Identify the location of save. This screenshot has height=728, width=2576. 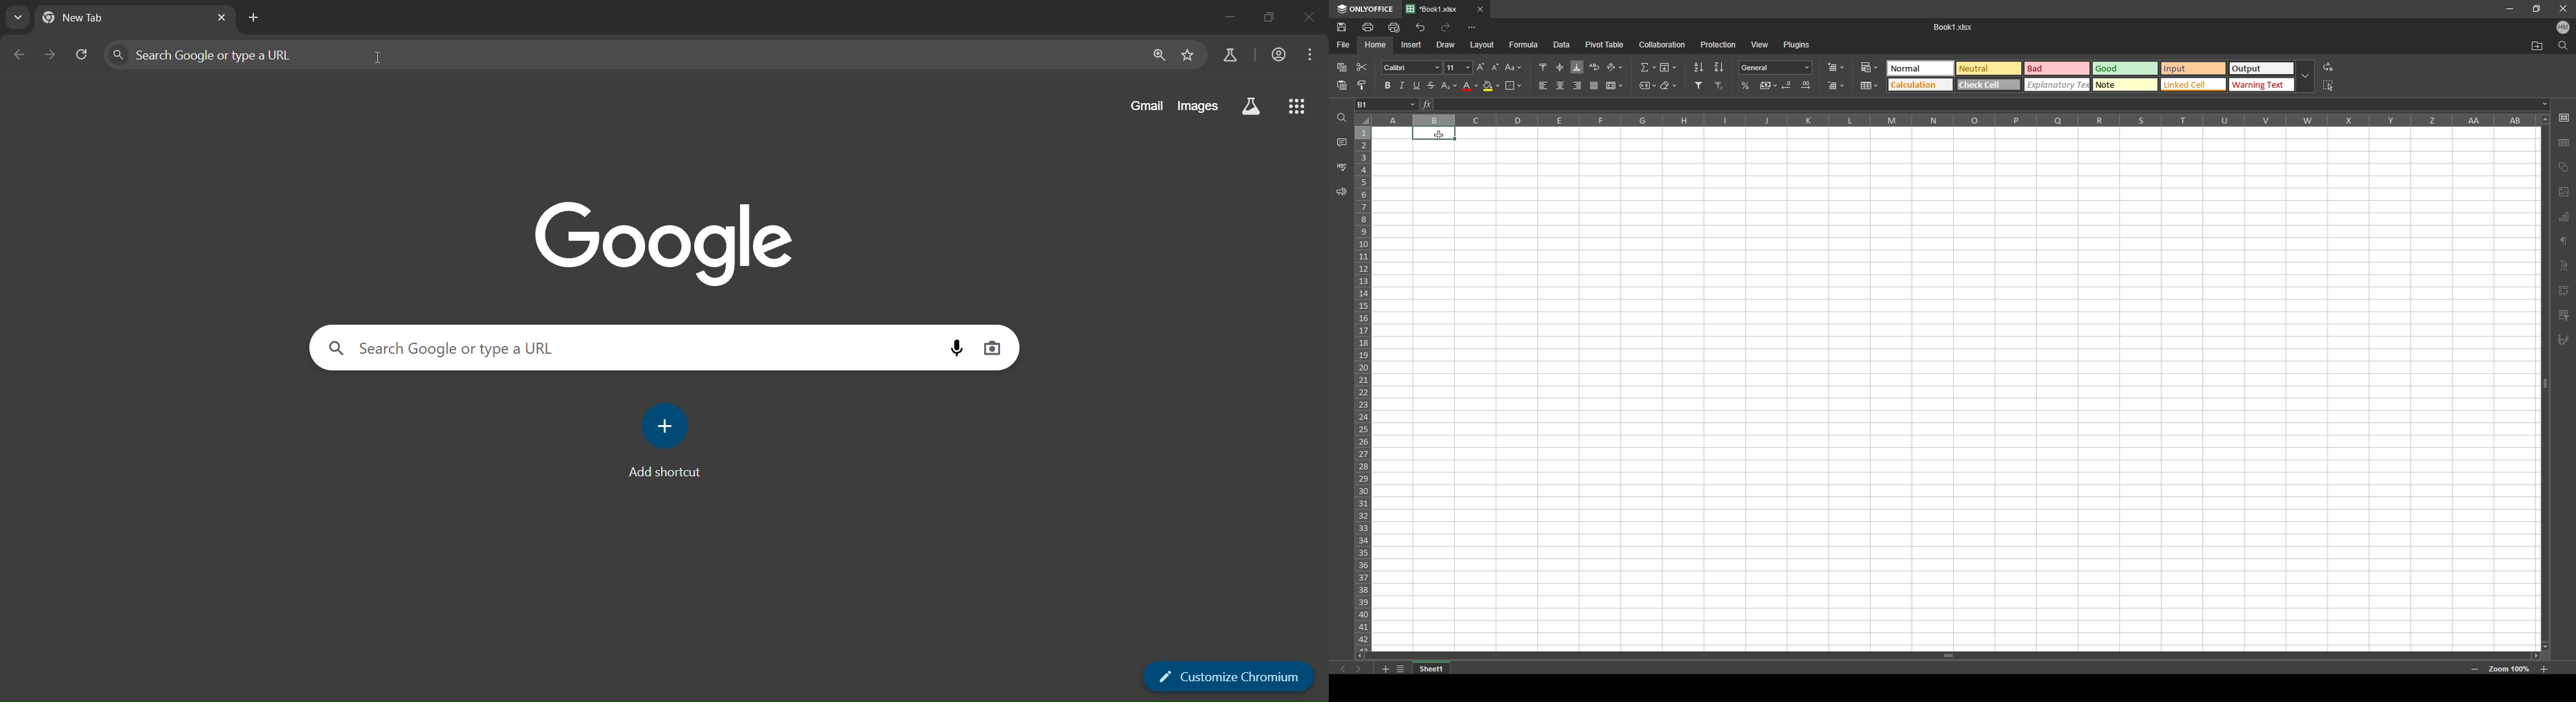
(1341, 27).